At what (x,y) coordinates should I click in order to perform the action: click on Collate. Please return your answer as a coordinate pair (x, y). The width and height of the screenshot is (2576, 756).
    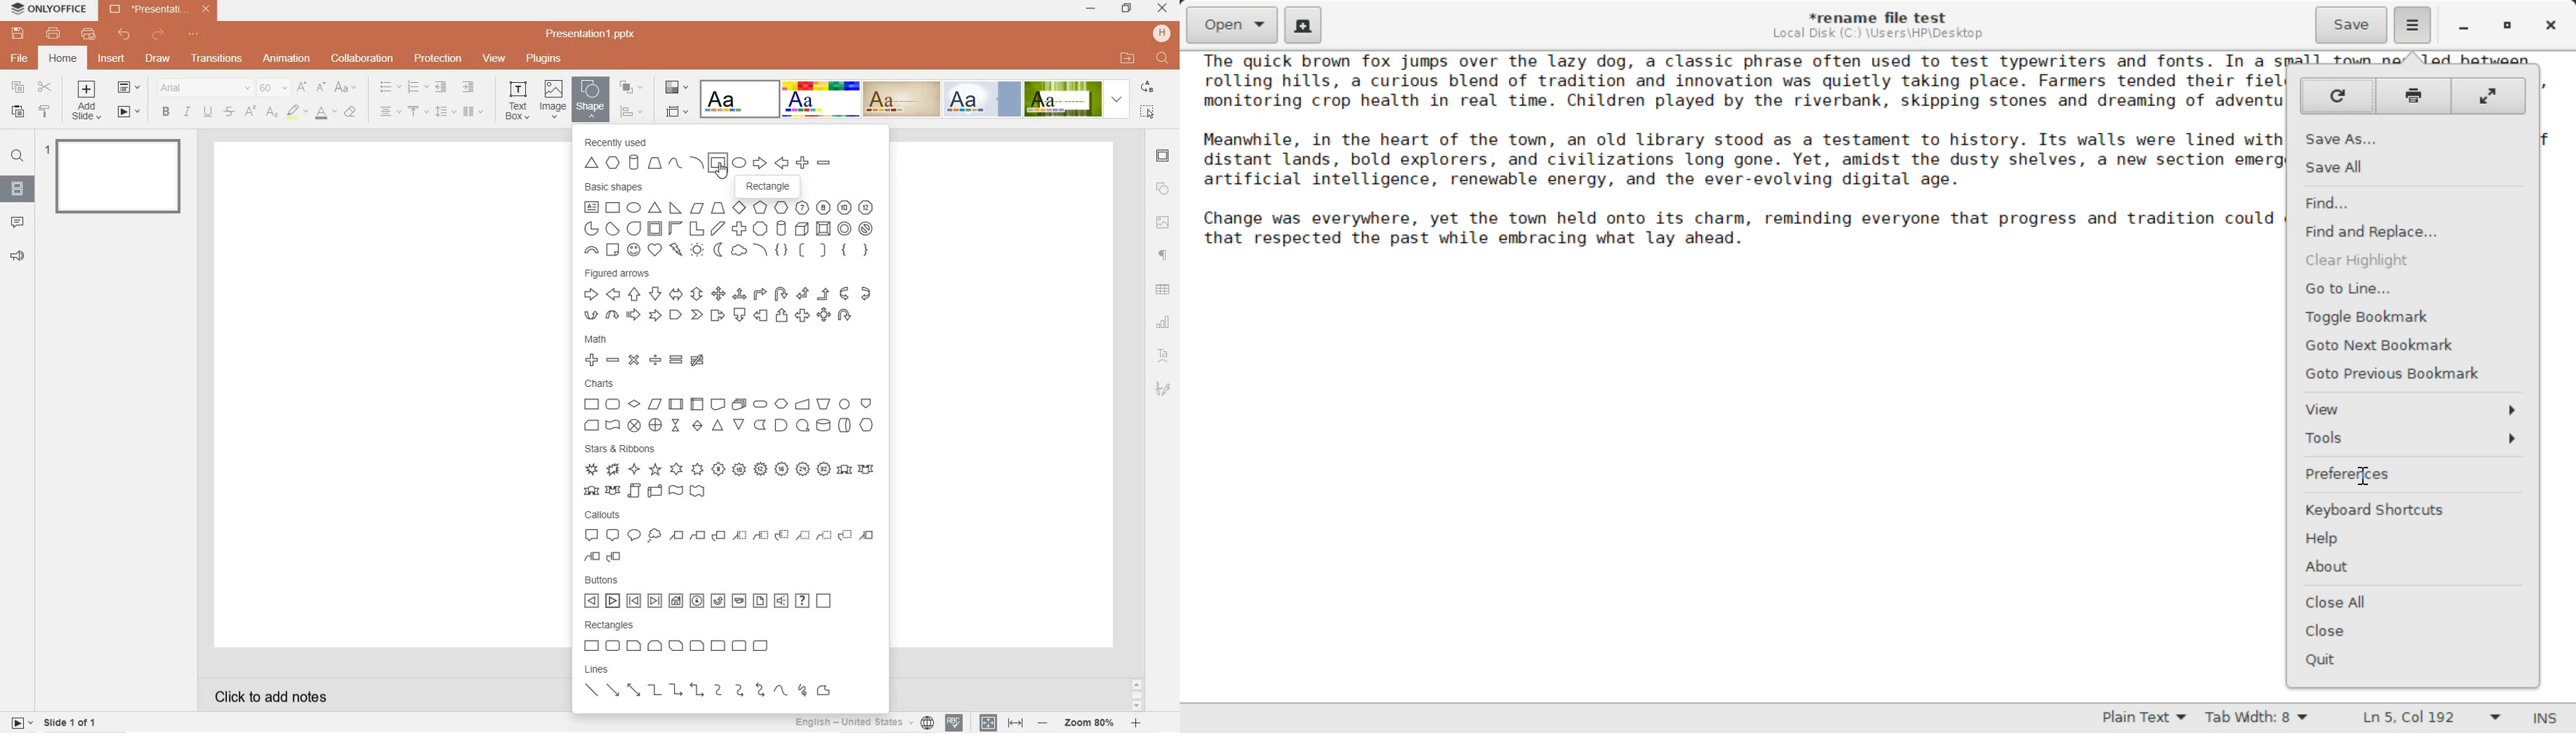
    Looking at the image, I should click on (676, 425).